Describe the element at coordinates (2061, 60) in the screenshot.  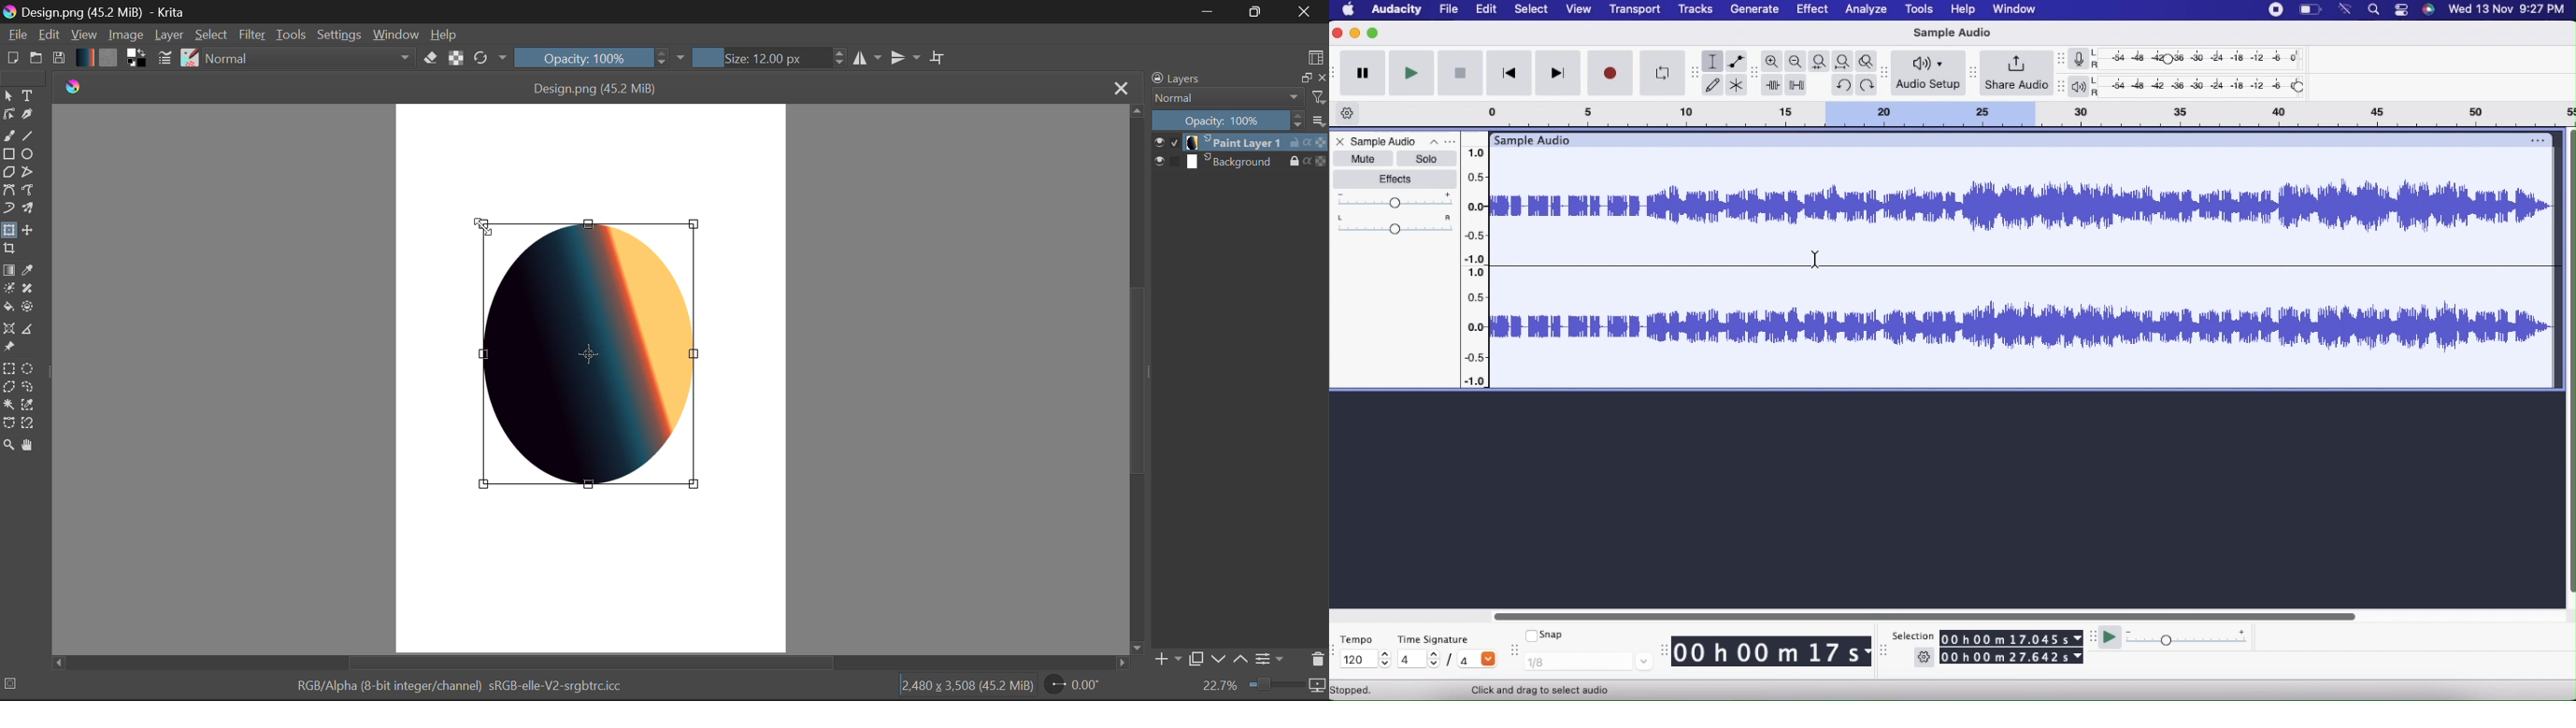
I see `move toolbar` at that location.